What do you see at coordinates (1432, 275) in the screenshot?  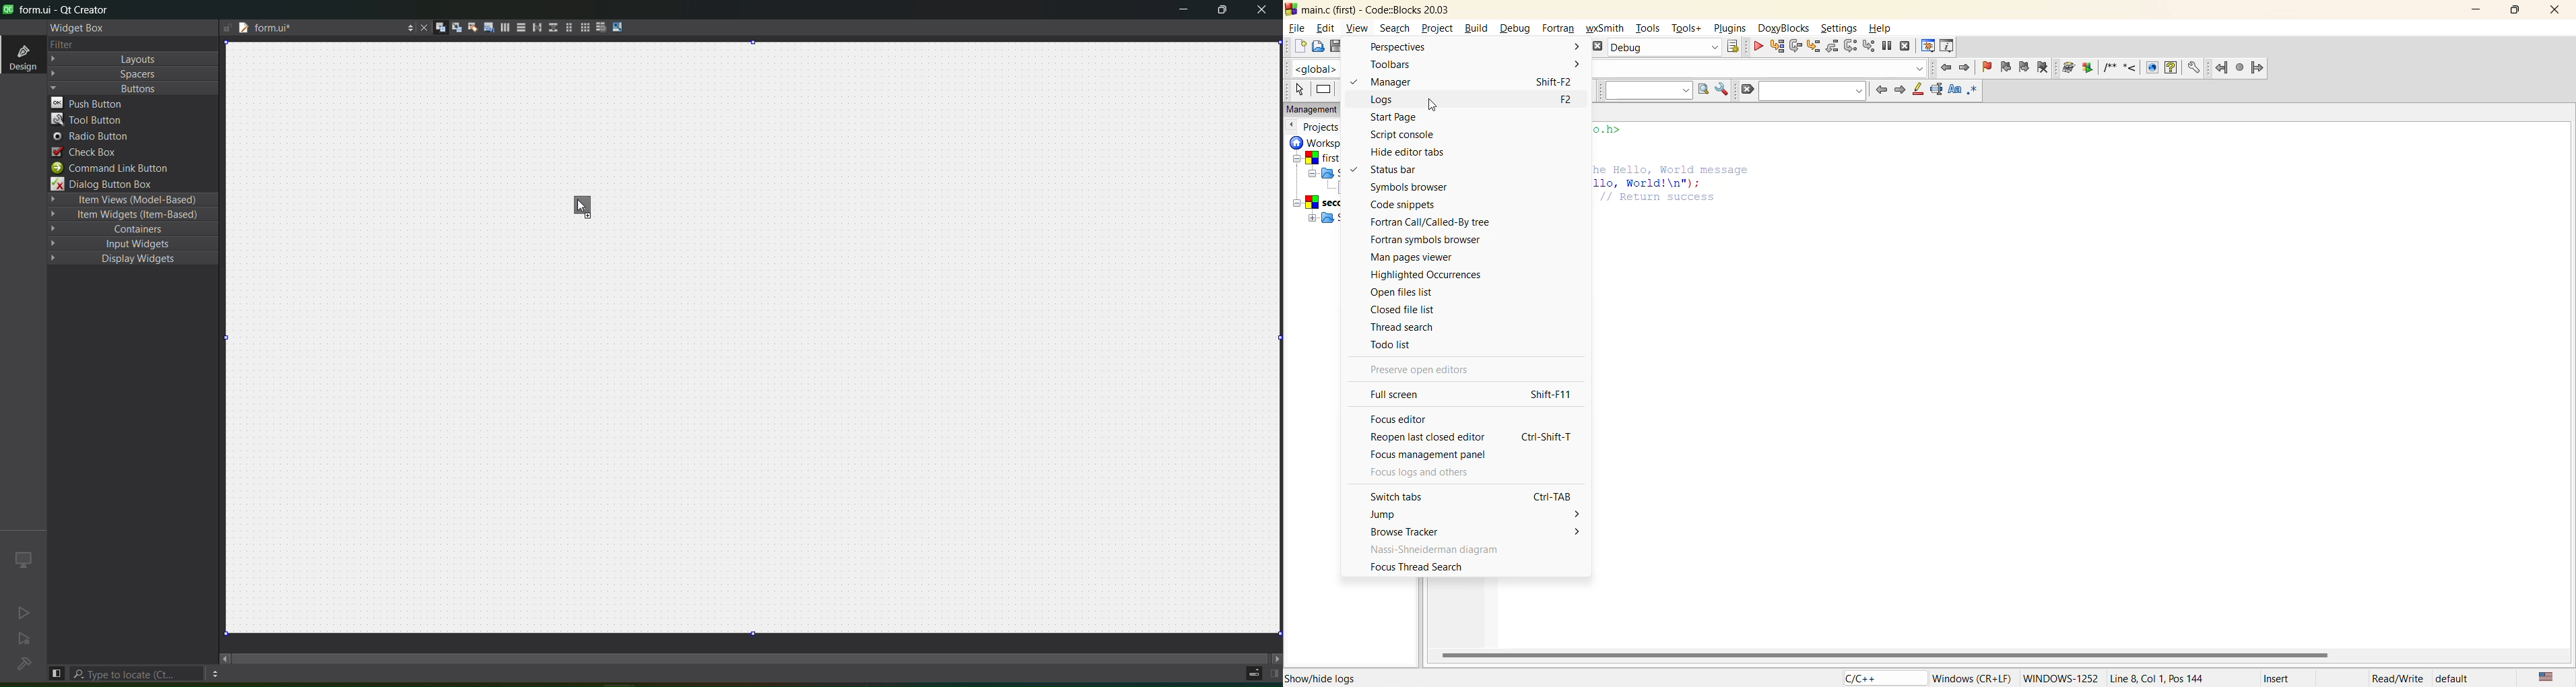 I see `highlighted occurences` at bounding box center [1432, 275].